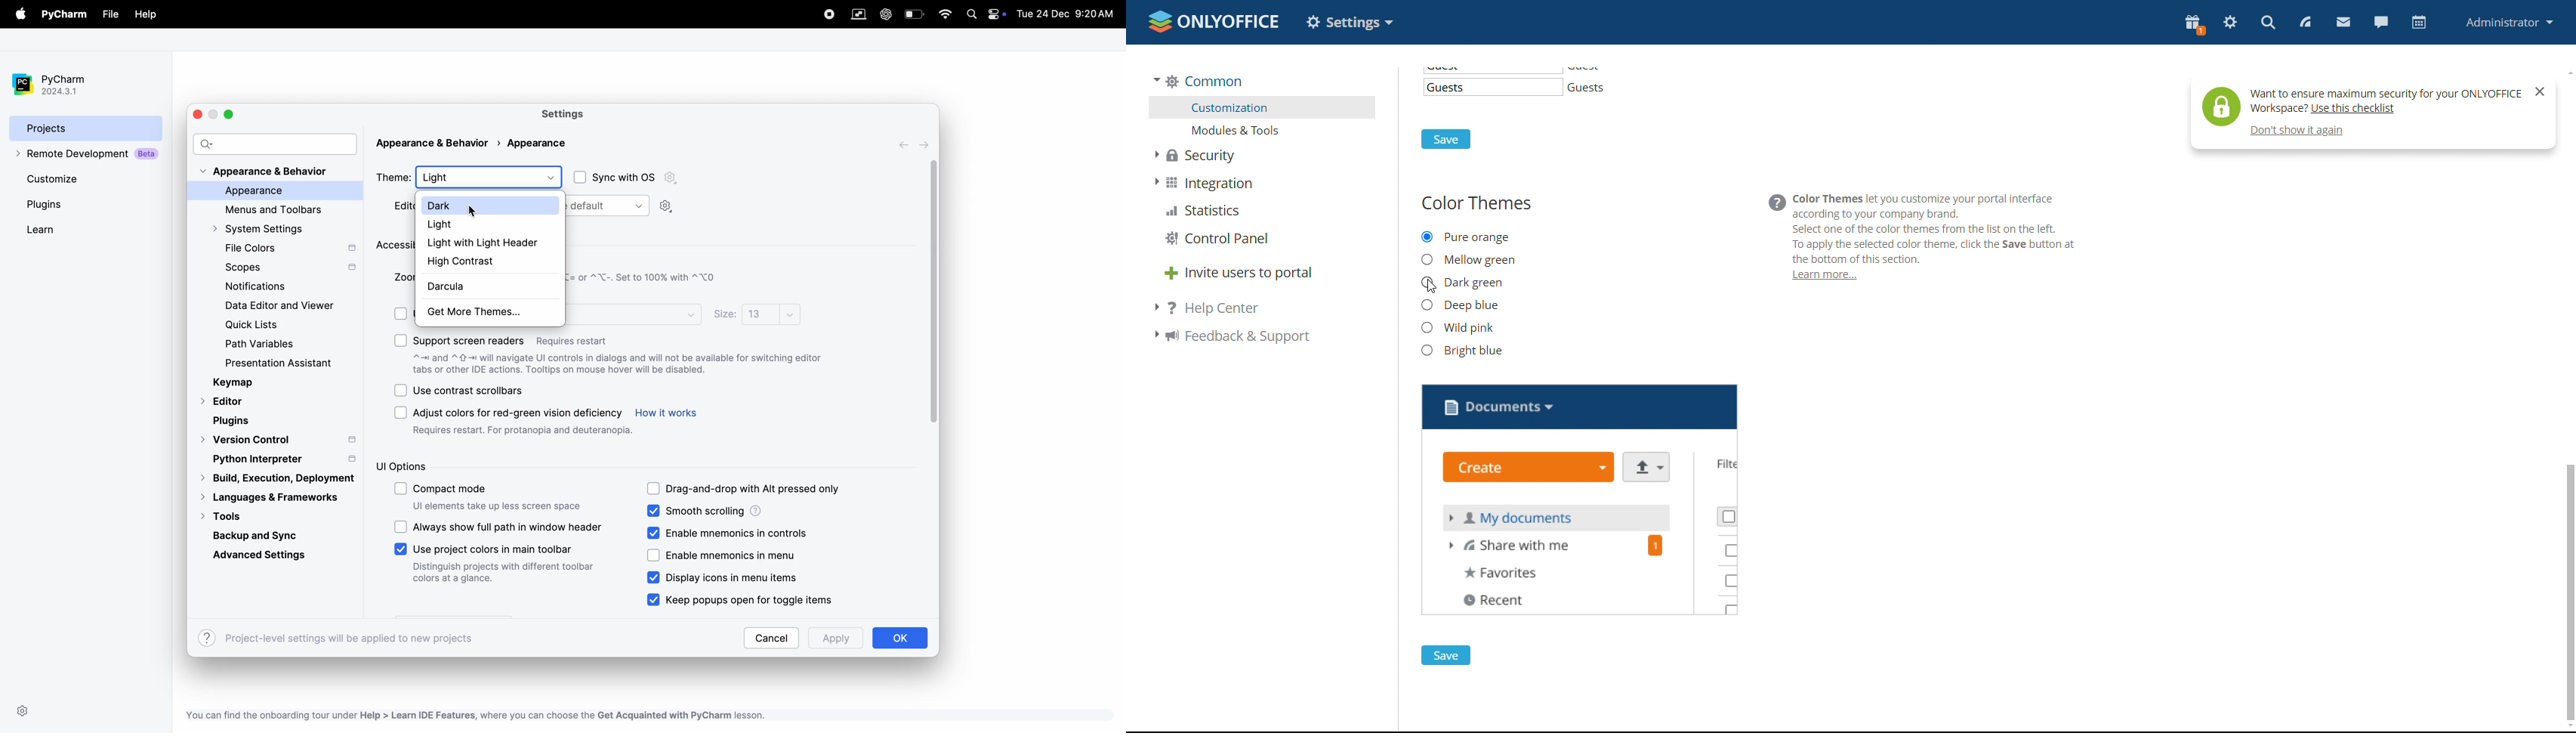 This screenshot has width=2576, height=756. I want to click on checkbox, so click(656, 532).